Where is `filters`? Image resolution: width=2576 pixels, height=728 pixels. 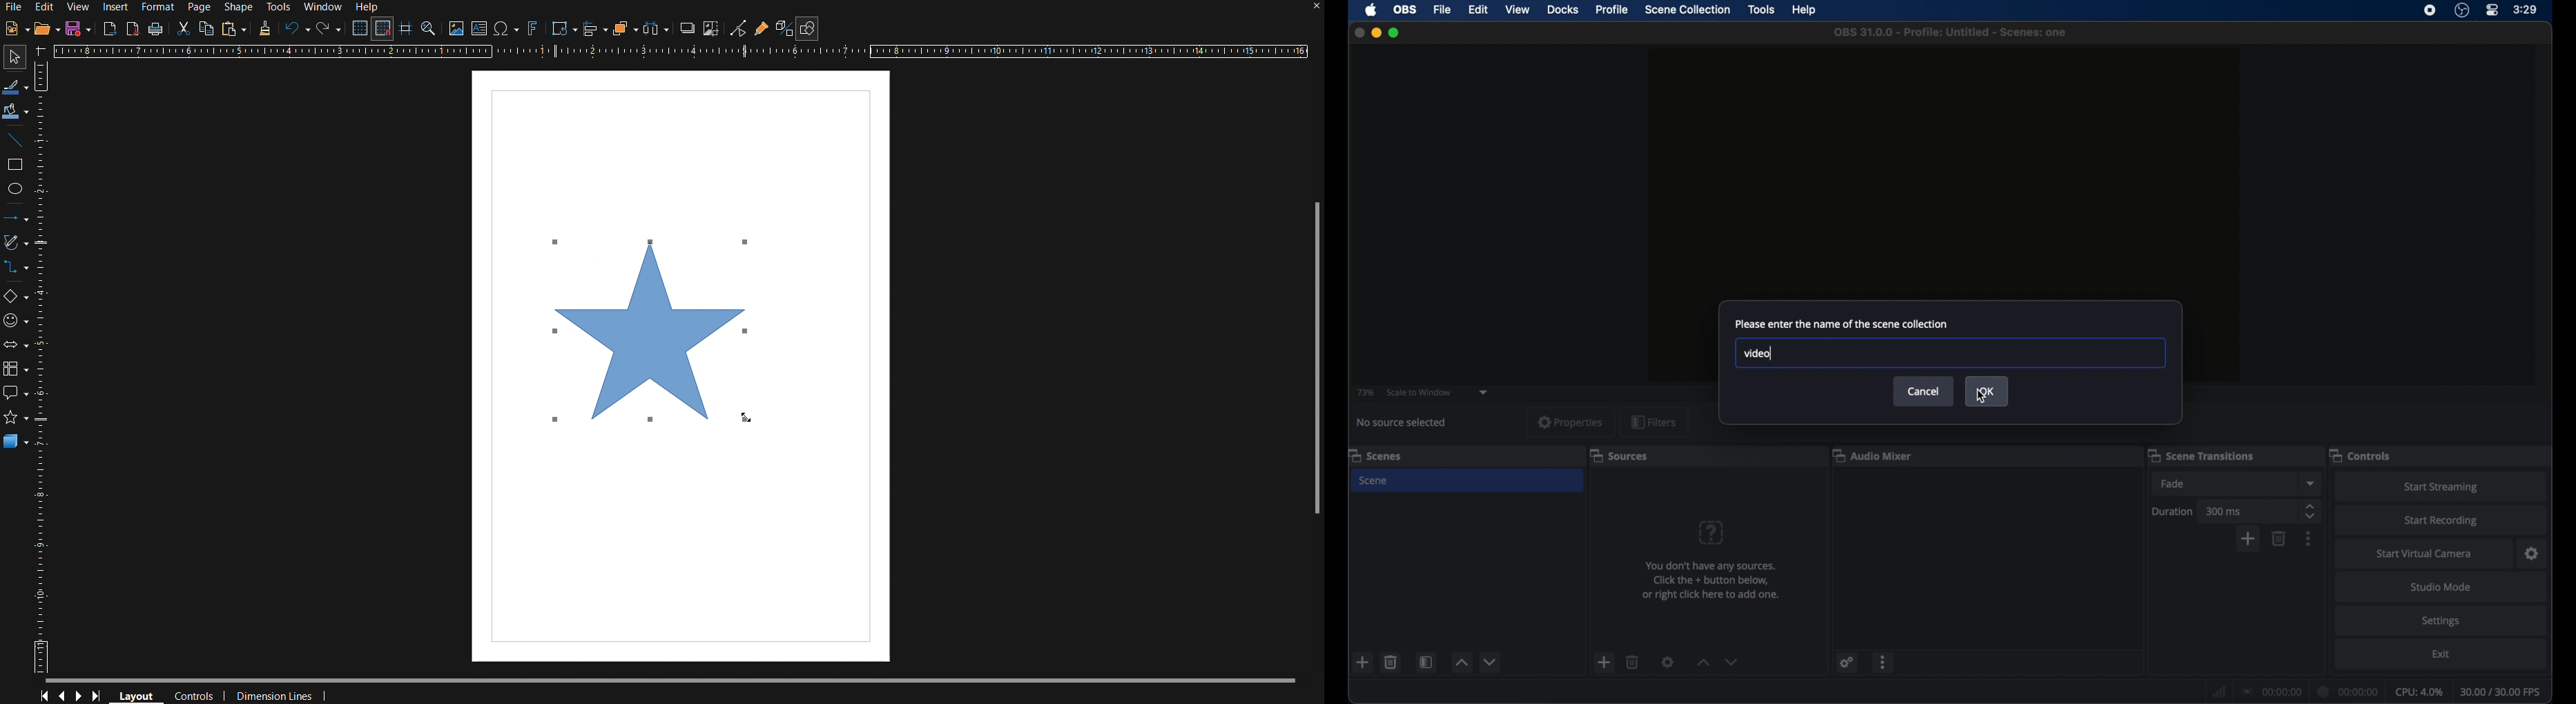
filters is located at coordinates (1654, 423).